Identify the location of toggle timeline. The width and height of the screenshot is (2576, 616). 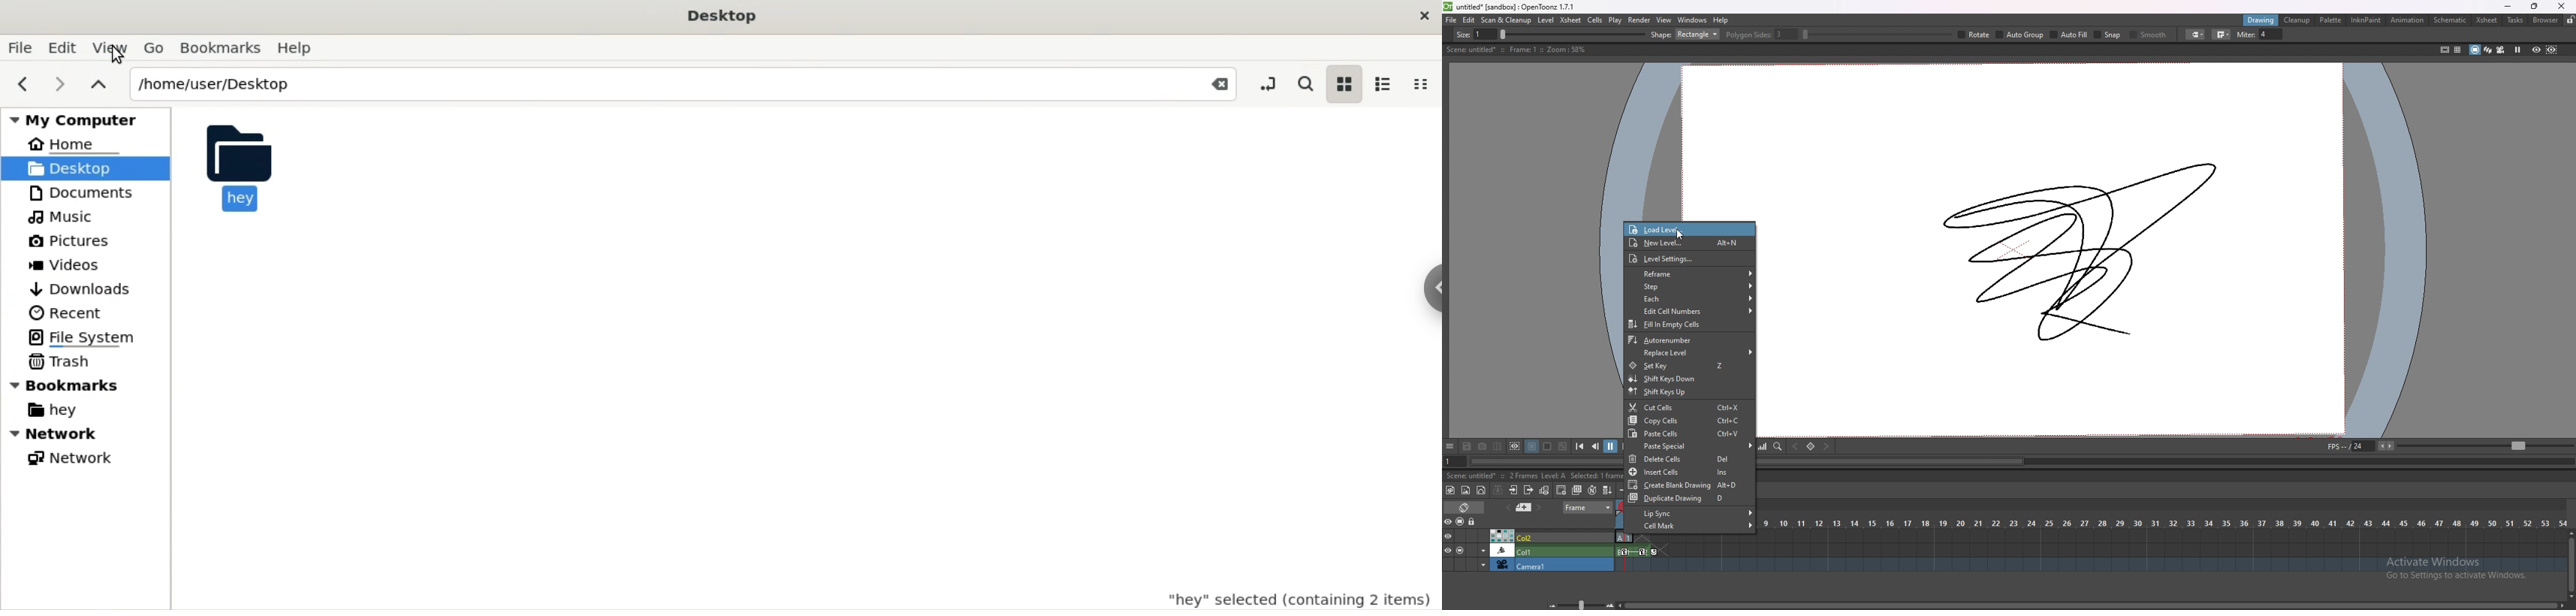
(1466, 507).